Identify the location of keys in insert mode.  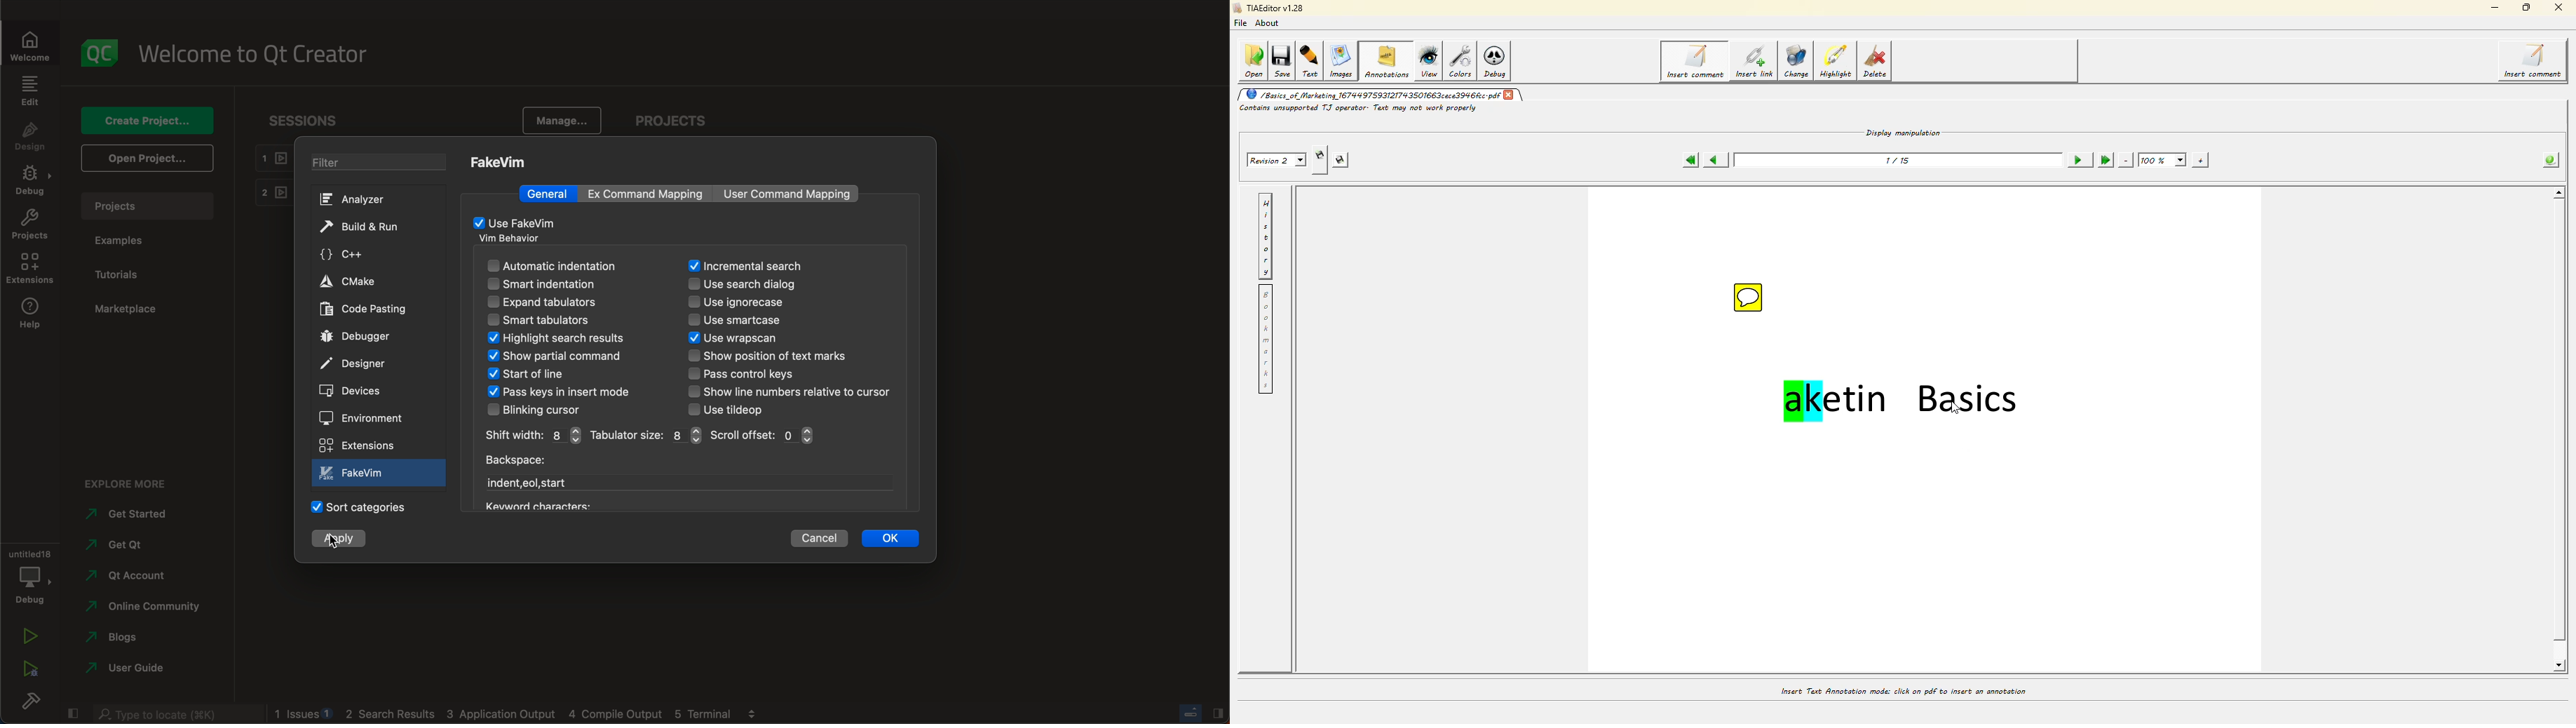
(574, 393).